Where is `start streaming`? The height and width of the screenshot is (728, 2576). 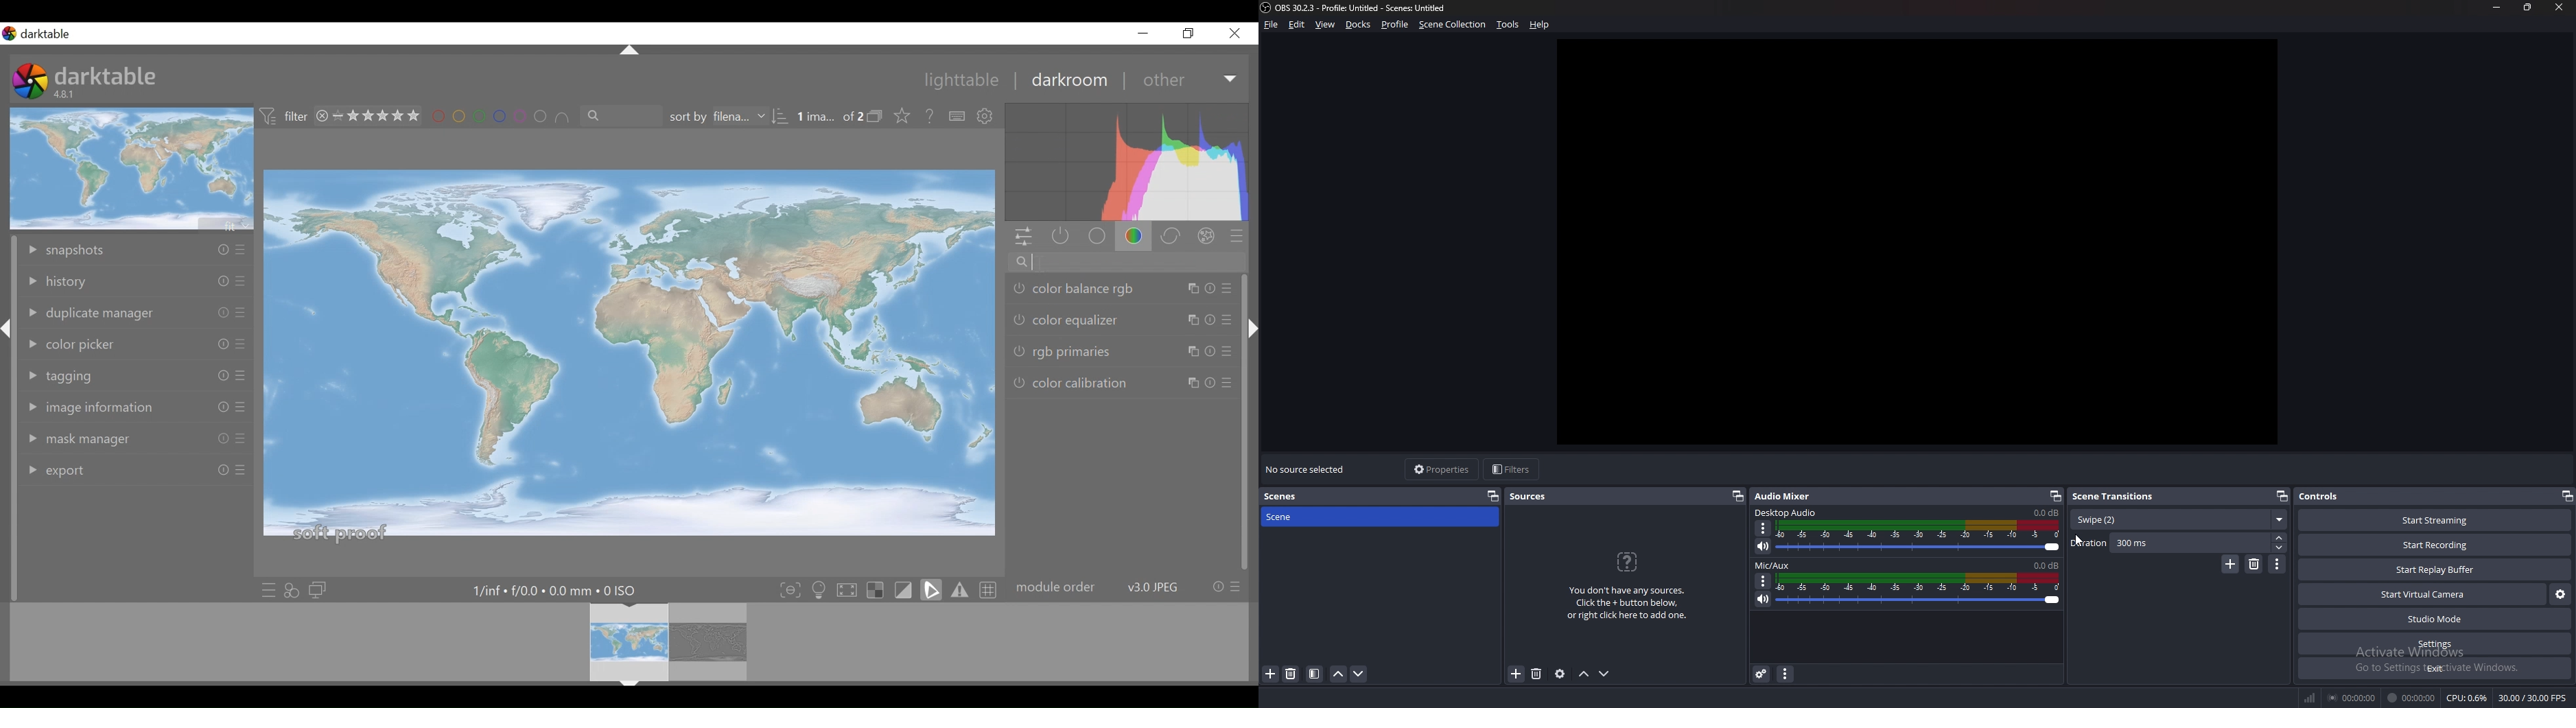 start streaming is located at coordinates (2435, 521).